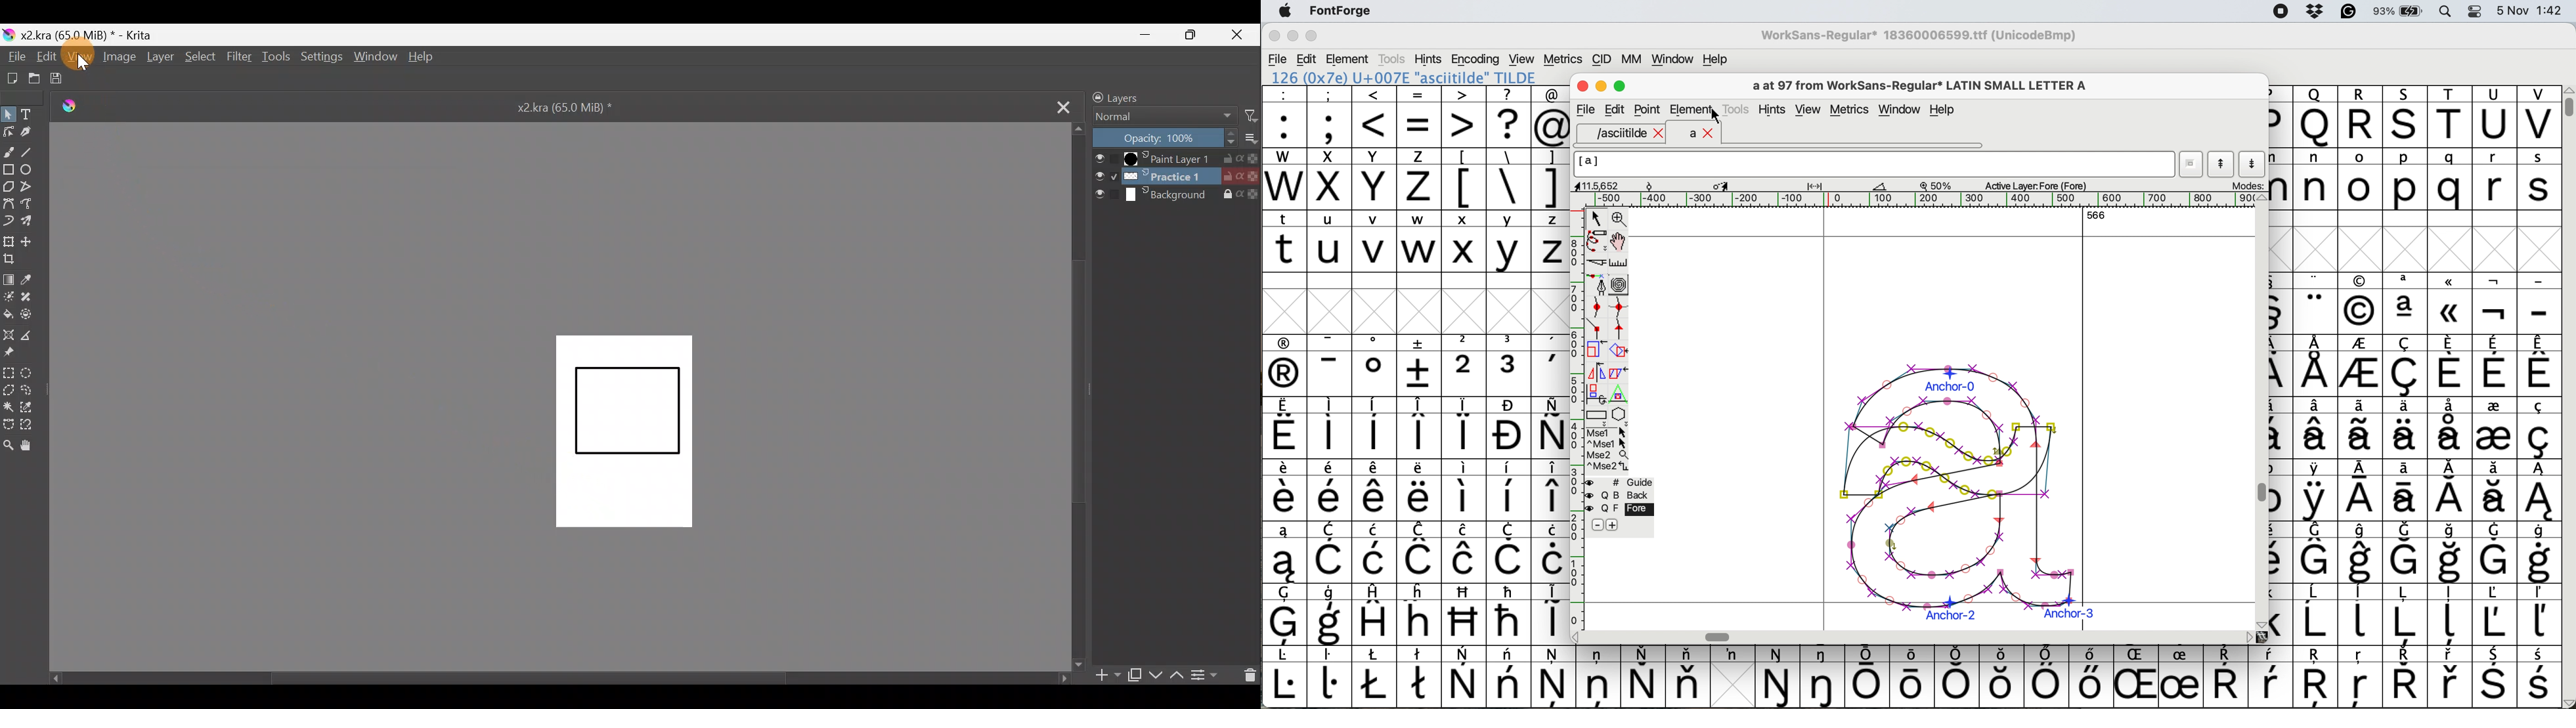 This screenshot has width=2576, height=728. I want to click on t, so click(1284, 240).